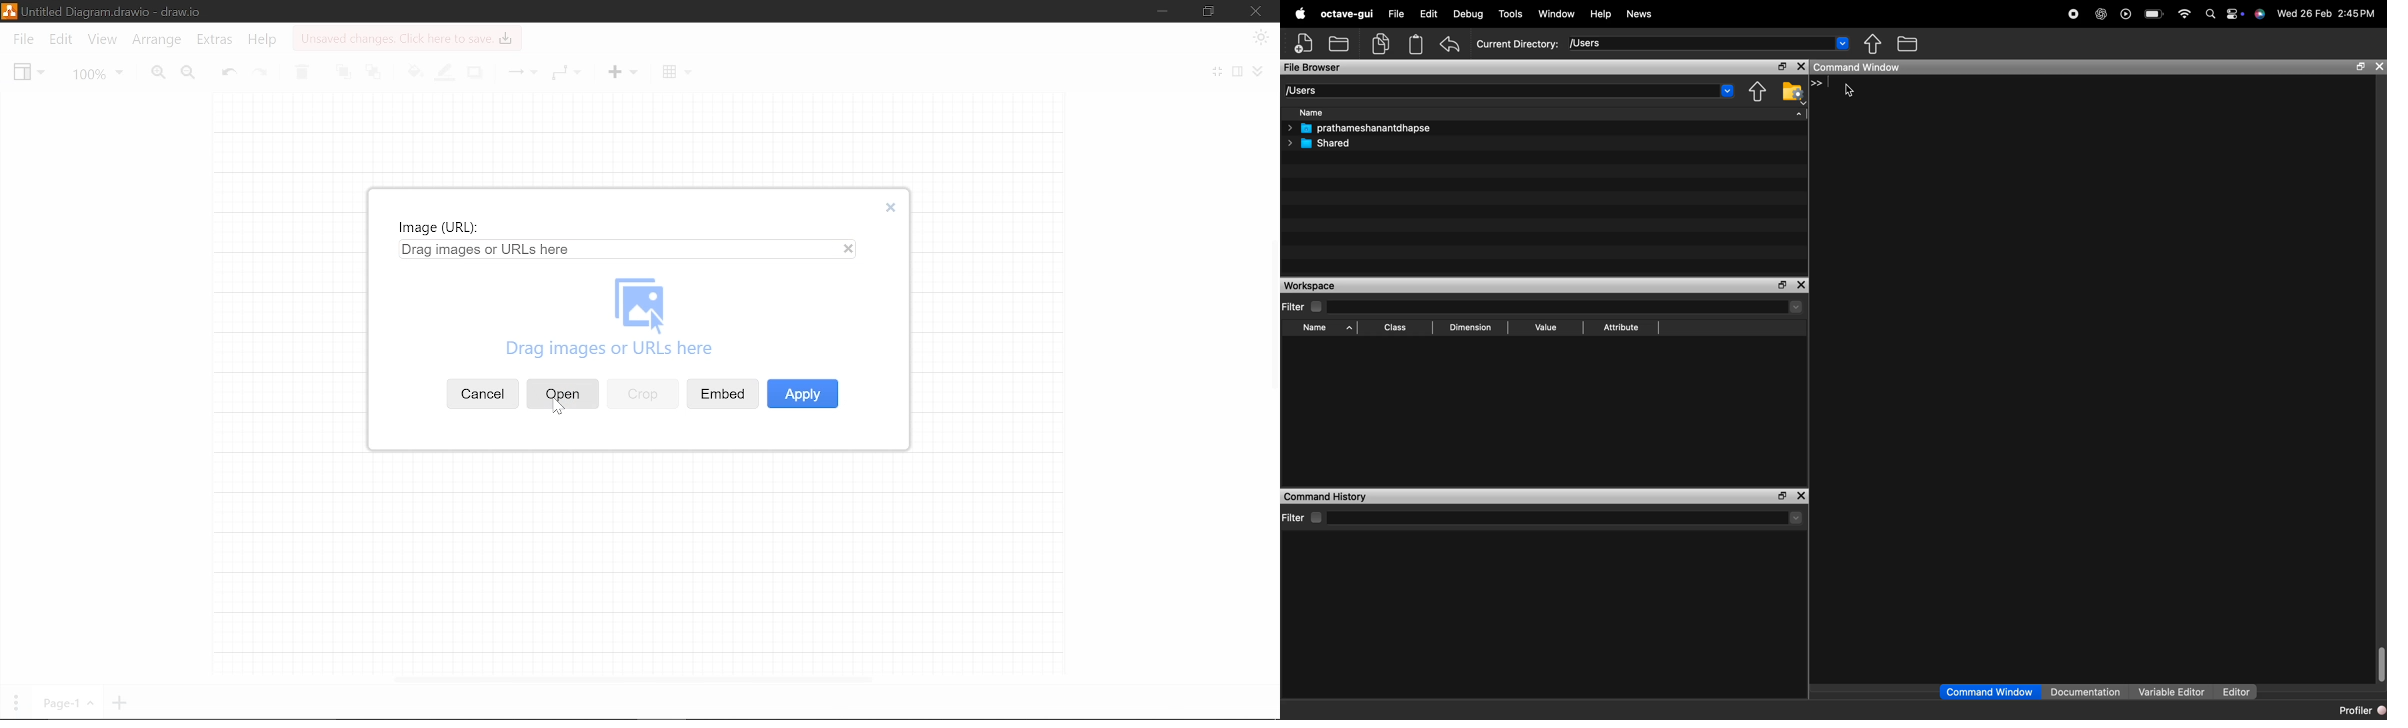  I want to click on Open, so click(562, 393).